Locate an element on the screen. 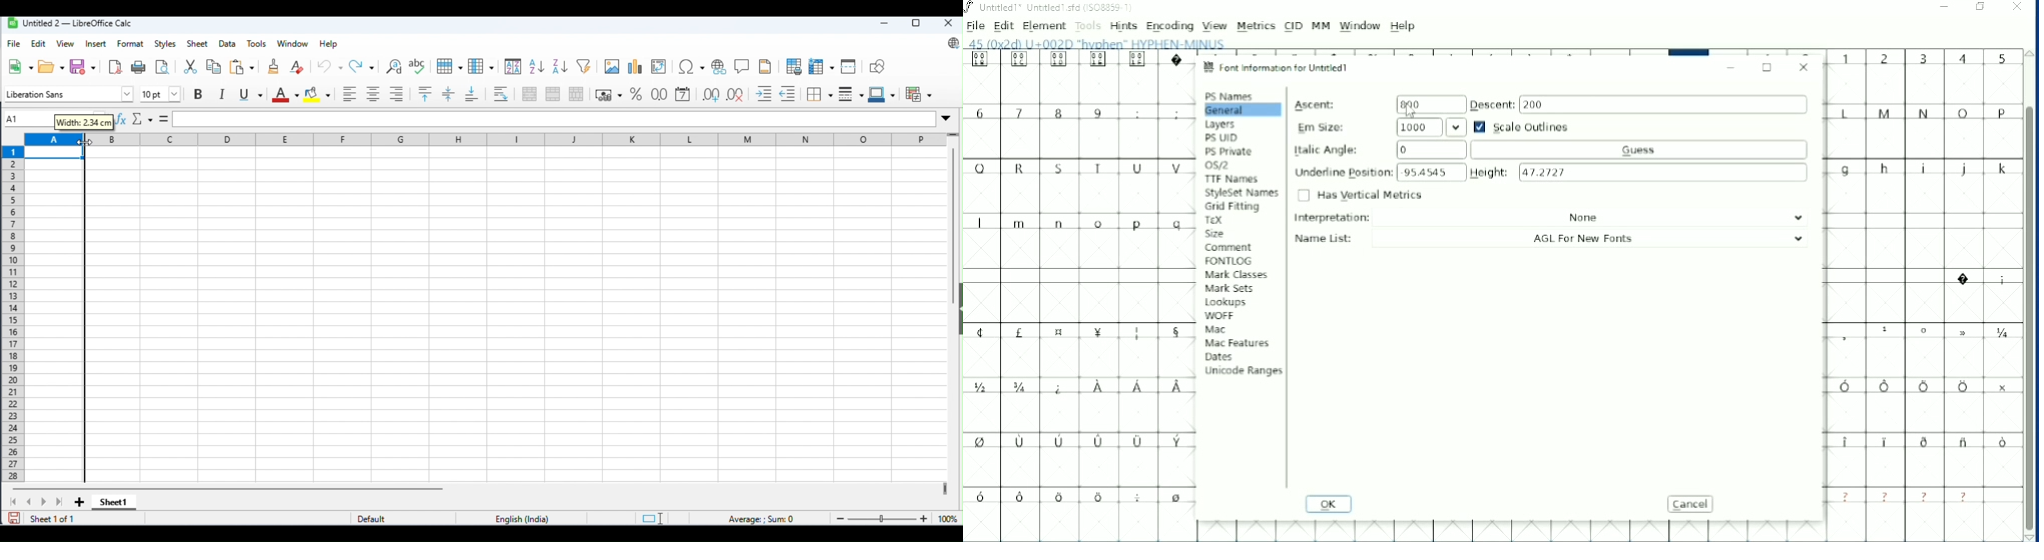  align to top is located at coordinates (426, 94).